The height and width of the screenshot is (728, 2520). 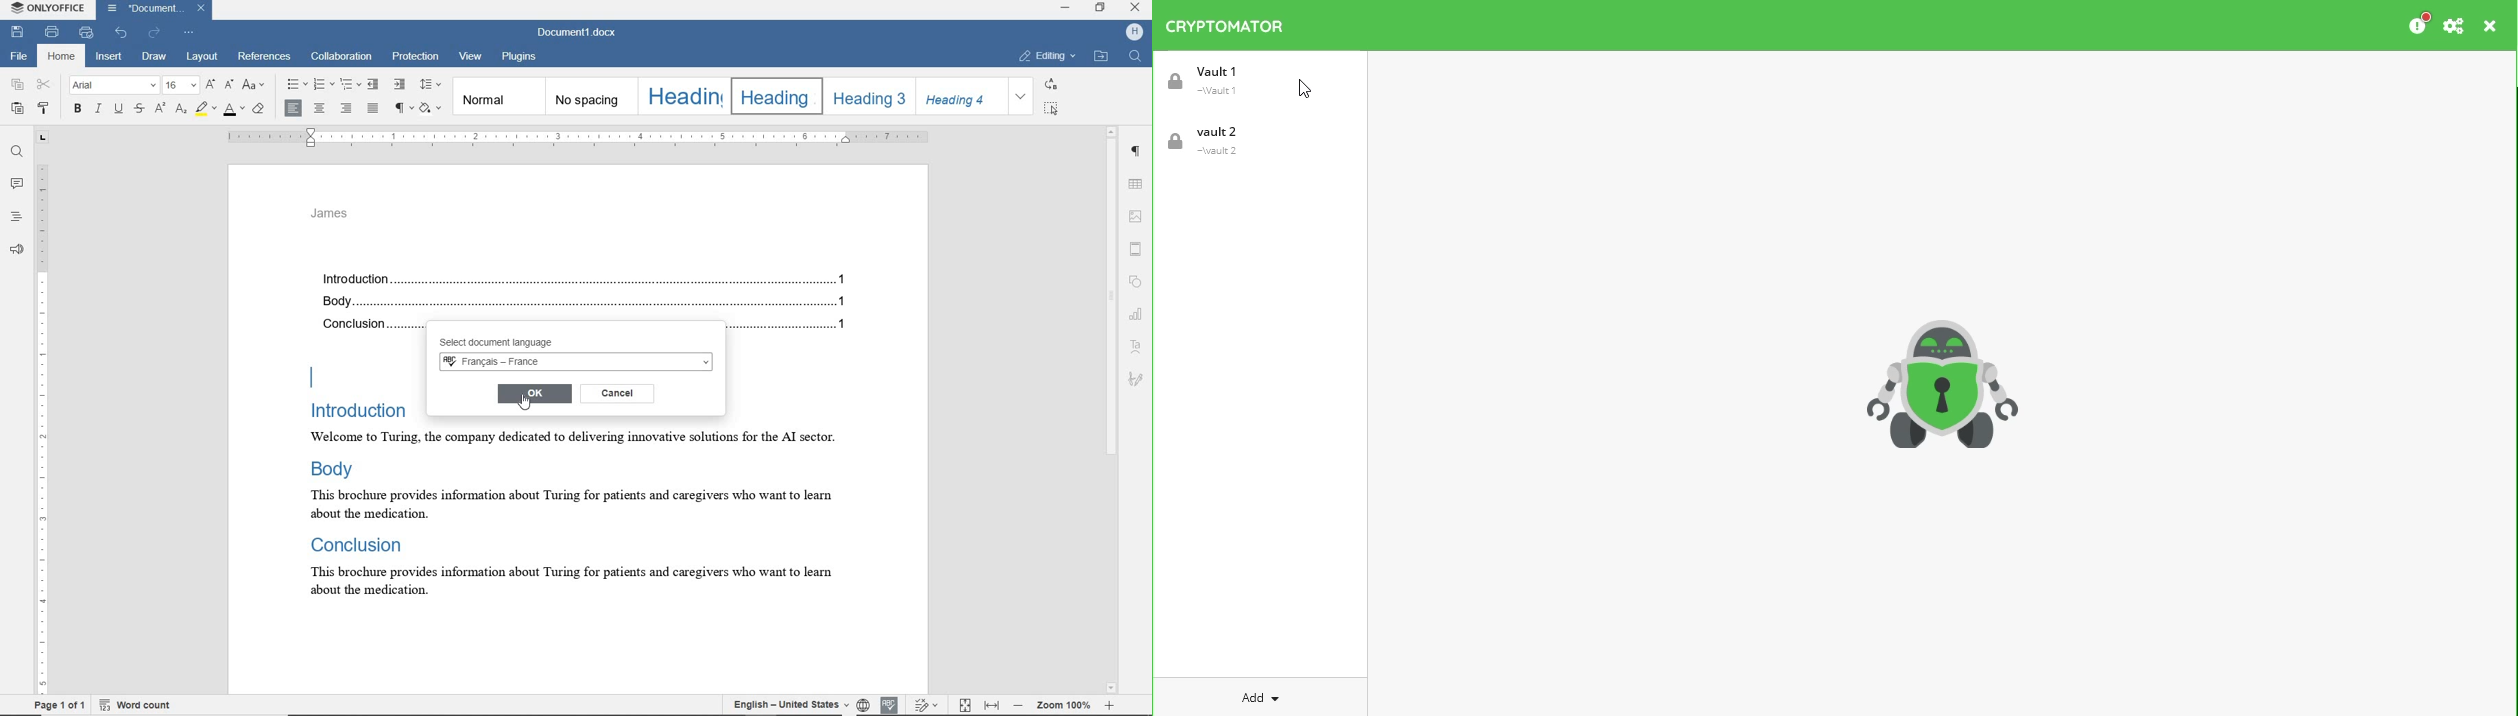 What do you see at coordinates (77, 110) in the screenshot?
I see `bold` at bounding box center [77, 110].